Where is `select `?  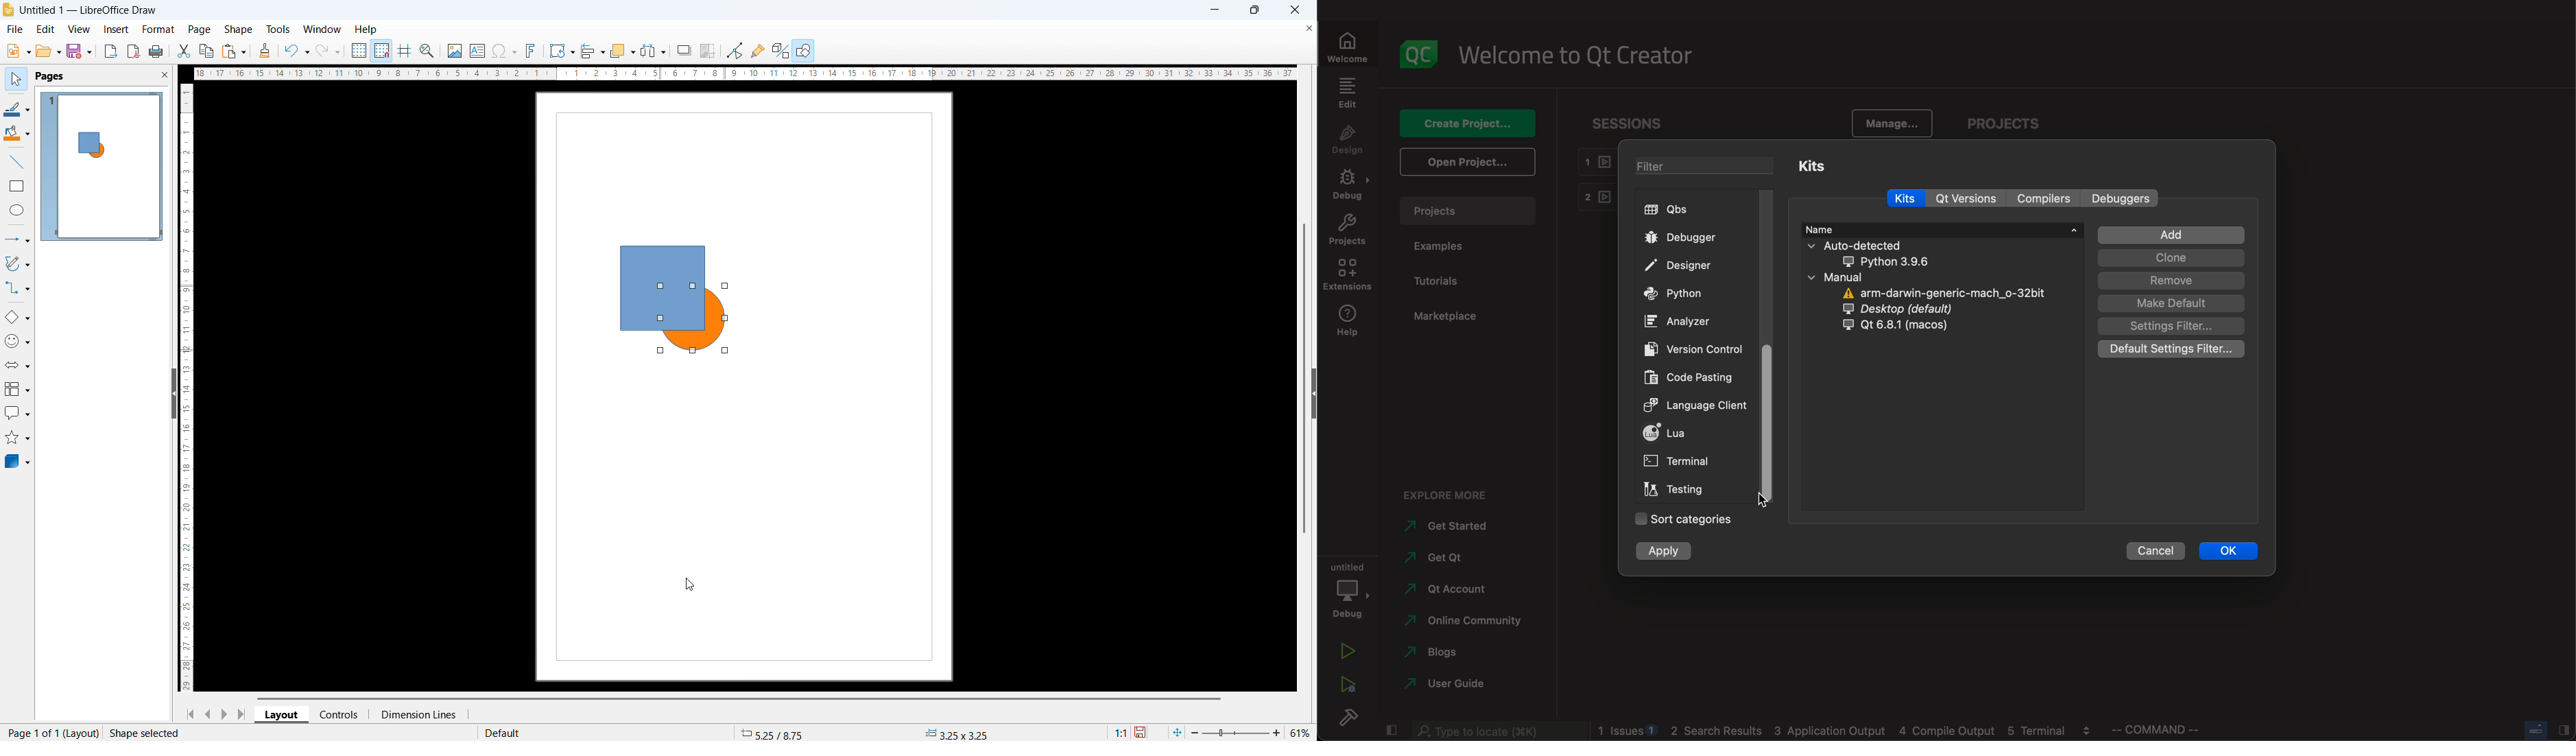 select  is located at coordinates (17, 79).